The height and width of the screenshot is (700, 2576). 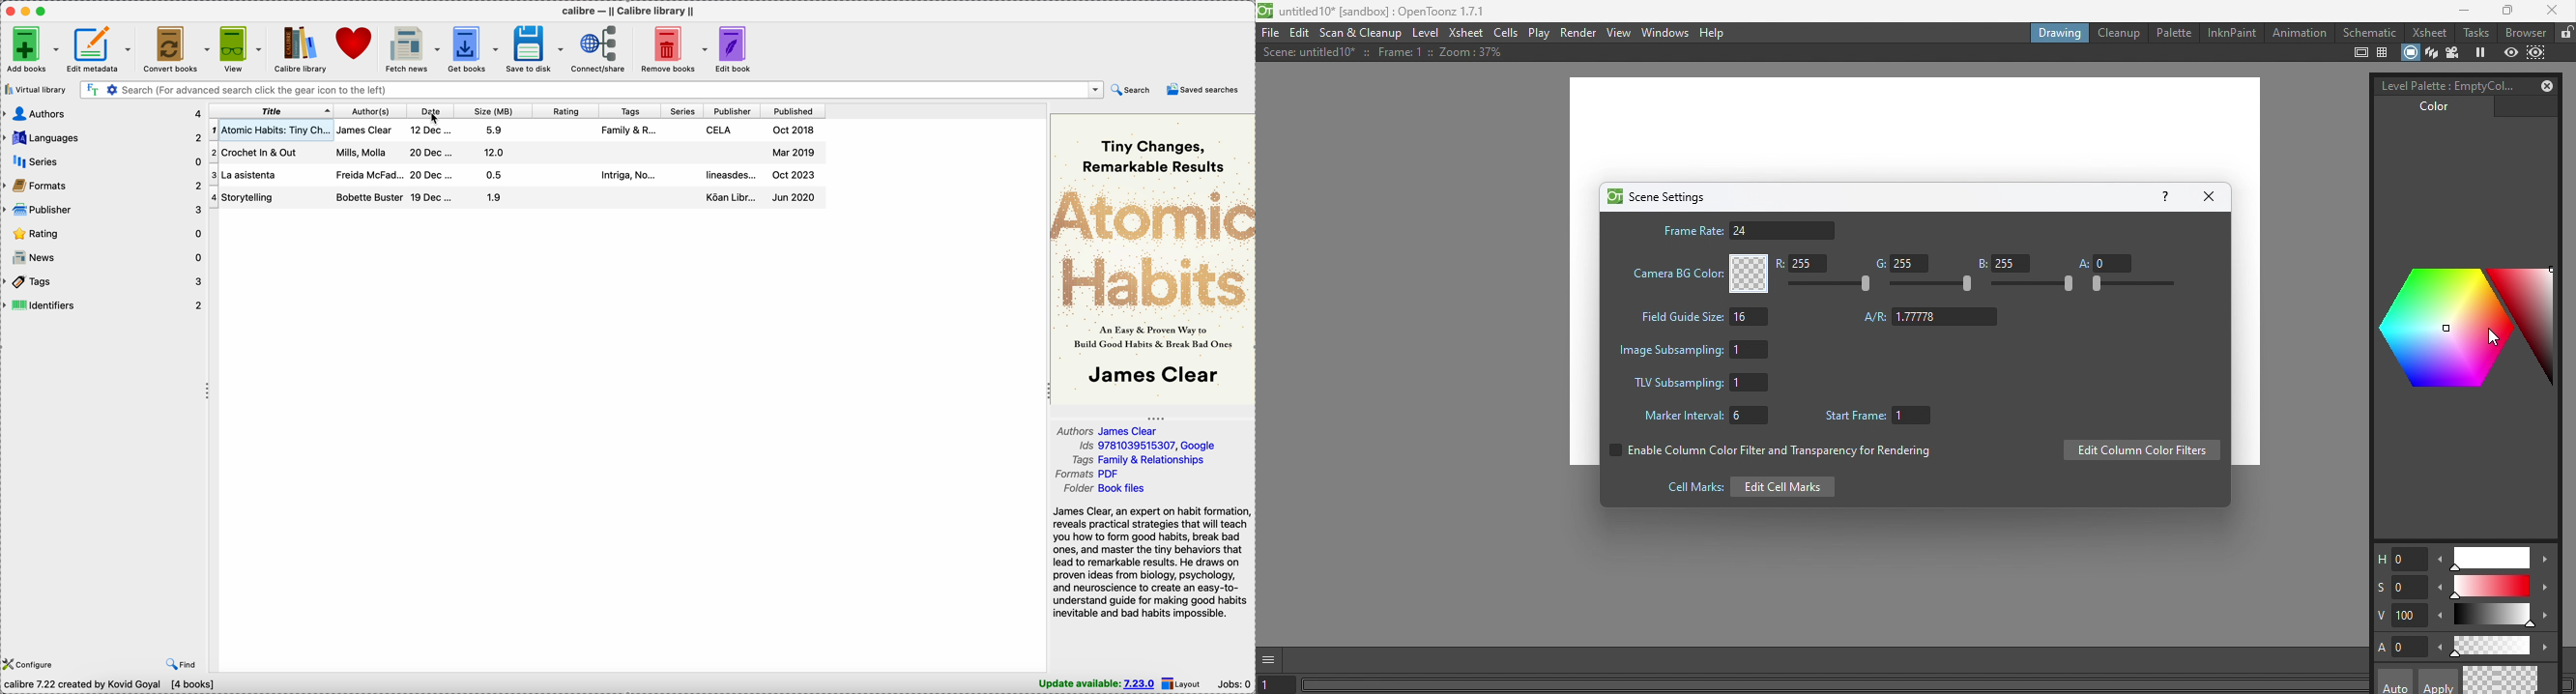 What do you see at coordinates (475, 49) in the screenshot?
I see `get books` at bounding box center [475, 49].